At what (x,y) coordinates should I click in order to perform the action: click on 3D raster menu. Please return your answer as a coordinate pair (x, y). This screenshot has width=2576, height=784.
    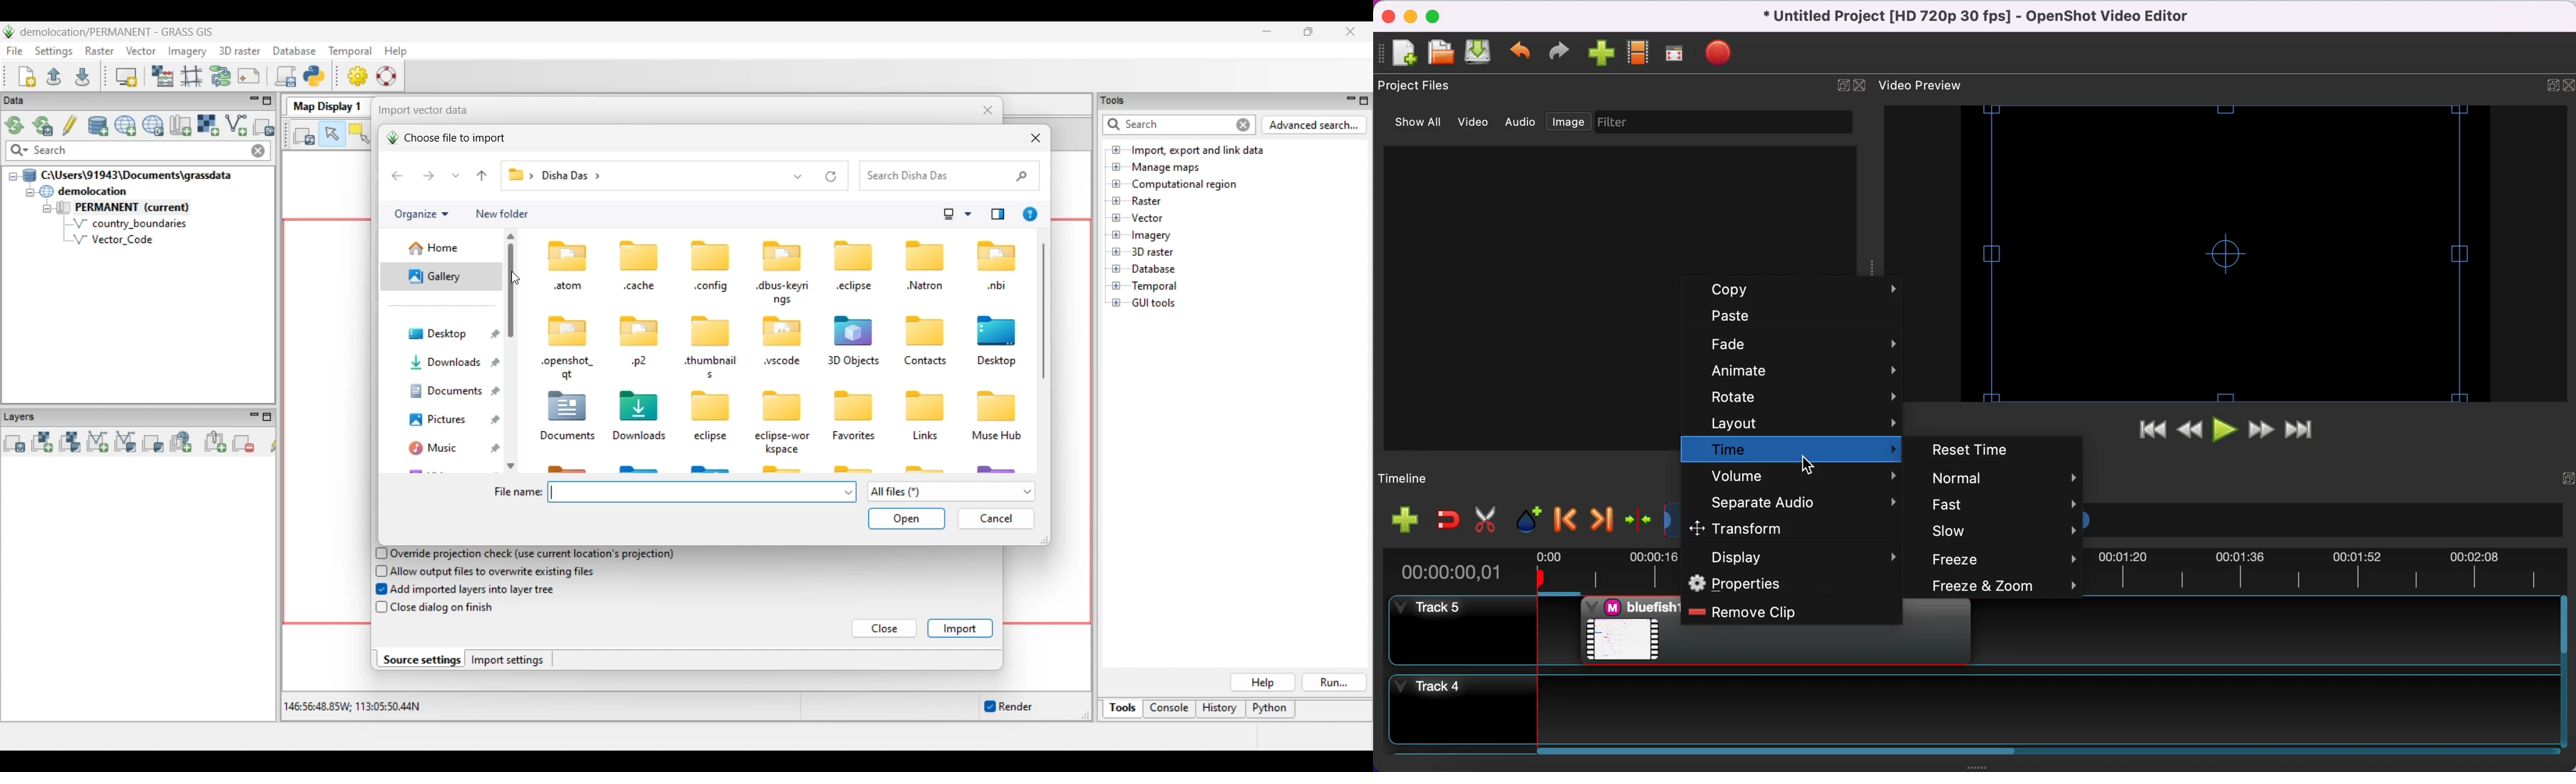
    Looking at the image, I should click on (240, 50).